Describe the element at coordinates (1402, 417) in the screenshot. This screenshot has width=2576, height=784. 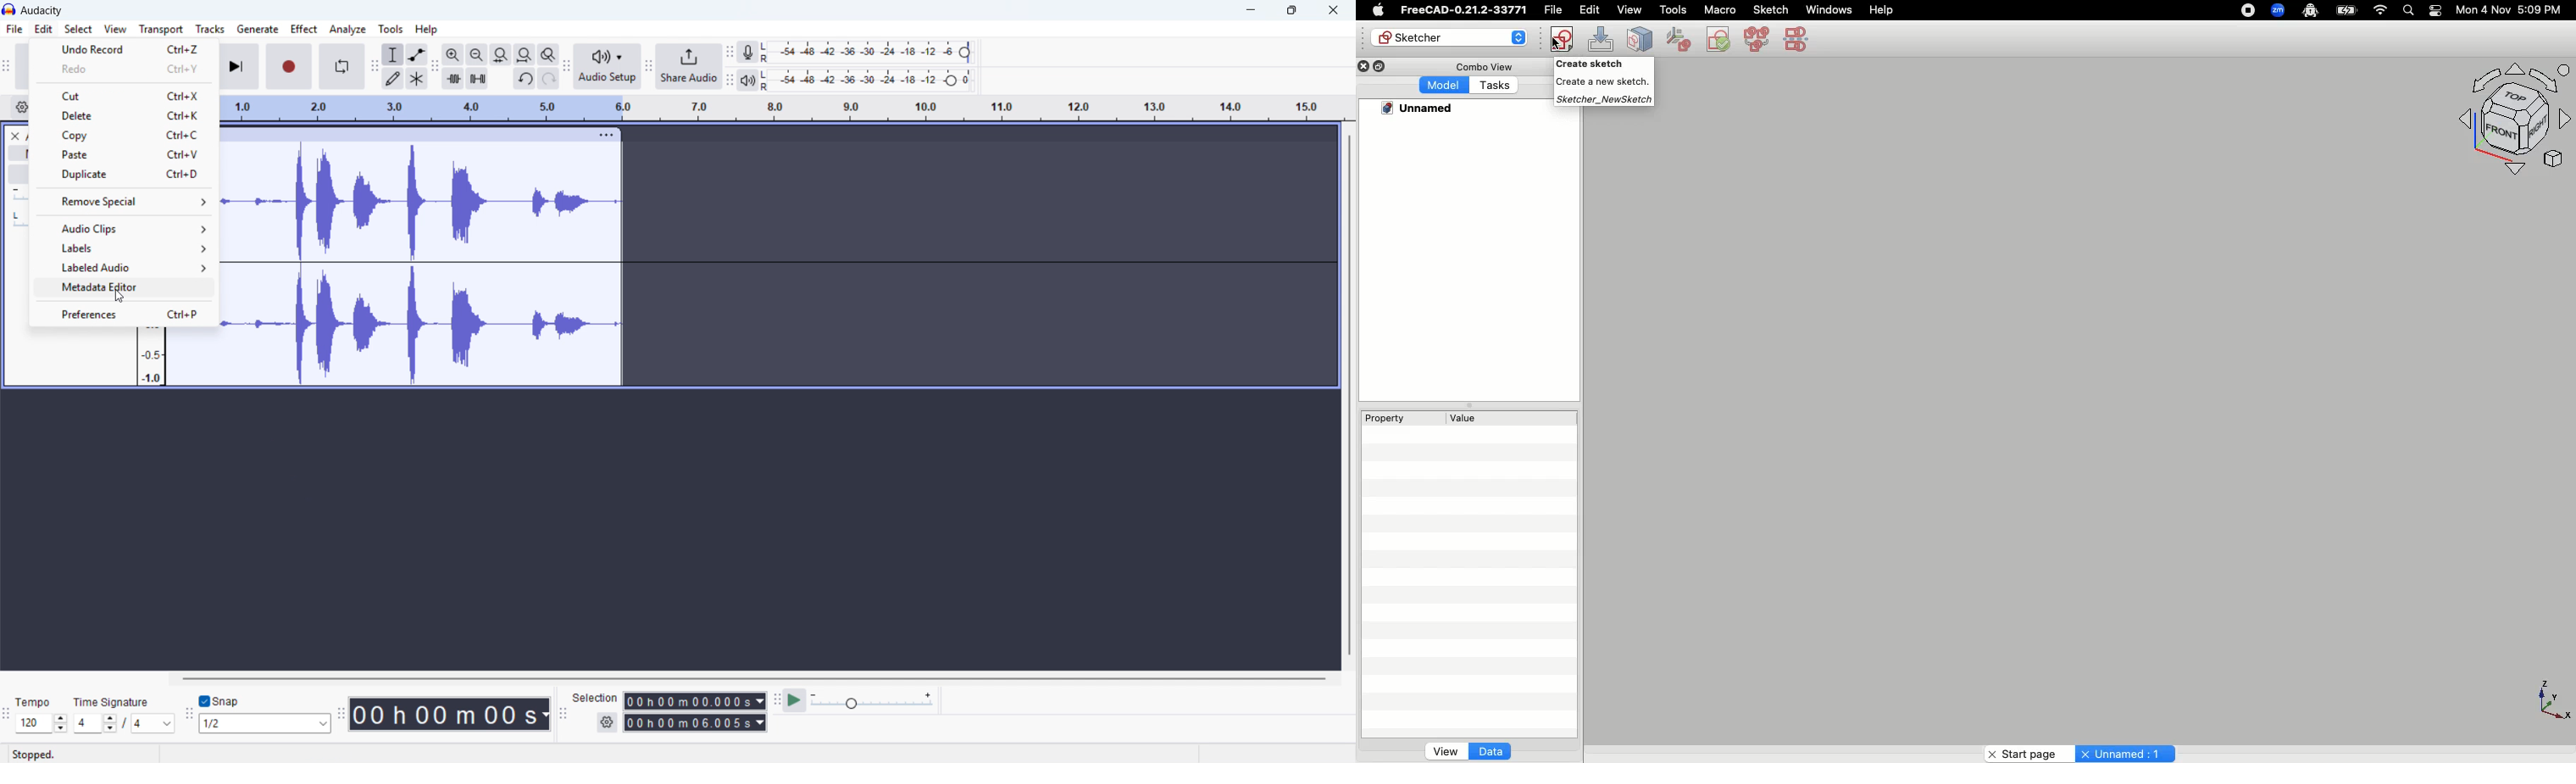
I see `Property` at that location.